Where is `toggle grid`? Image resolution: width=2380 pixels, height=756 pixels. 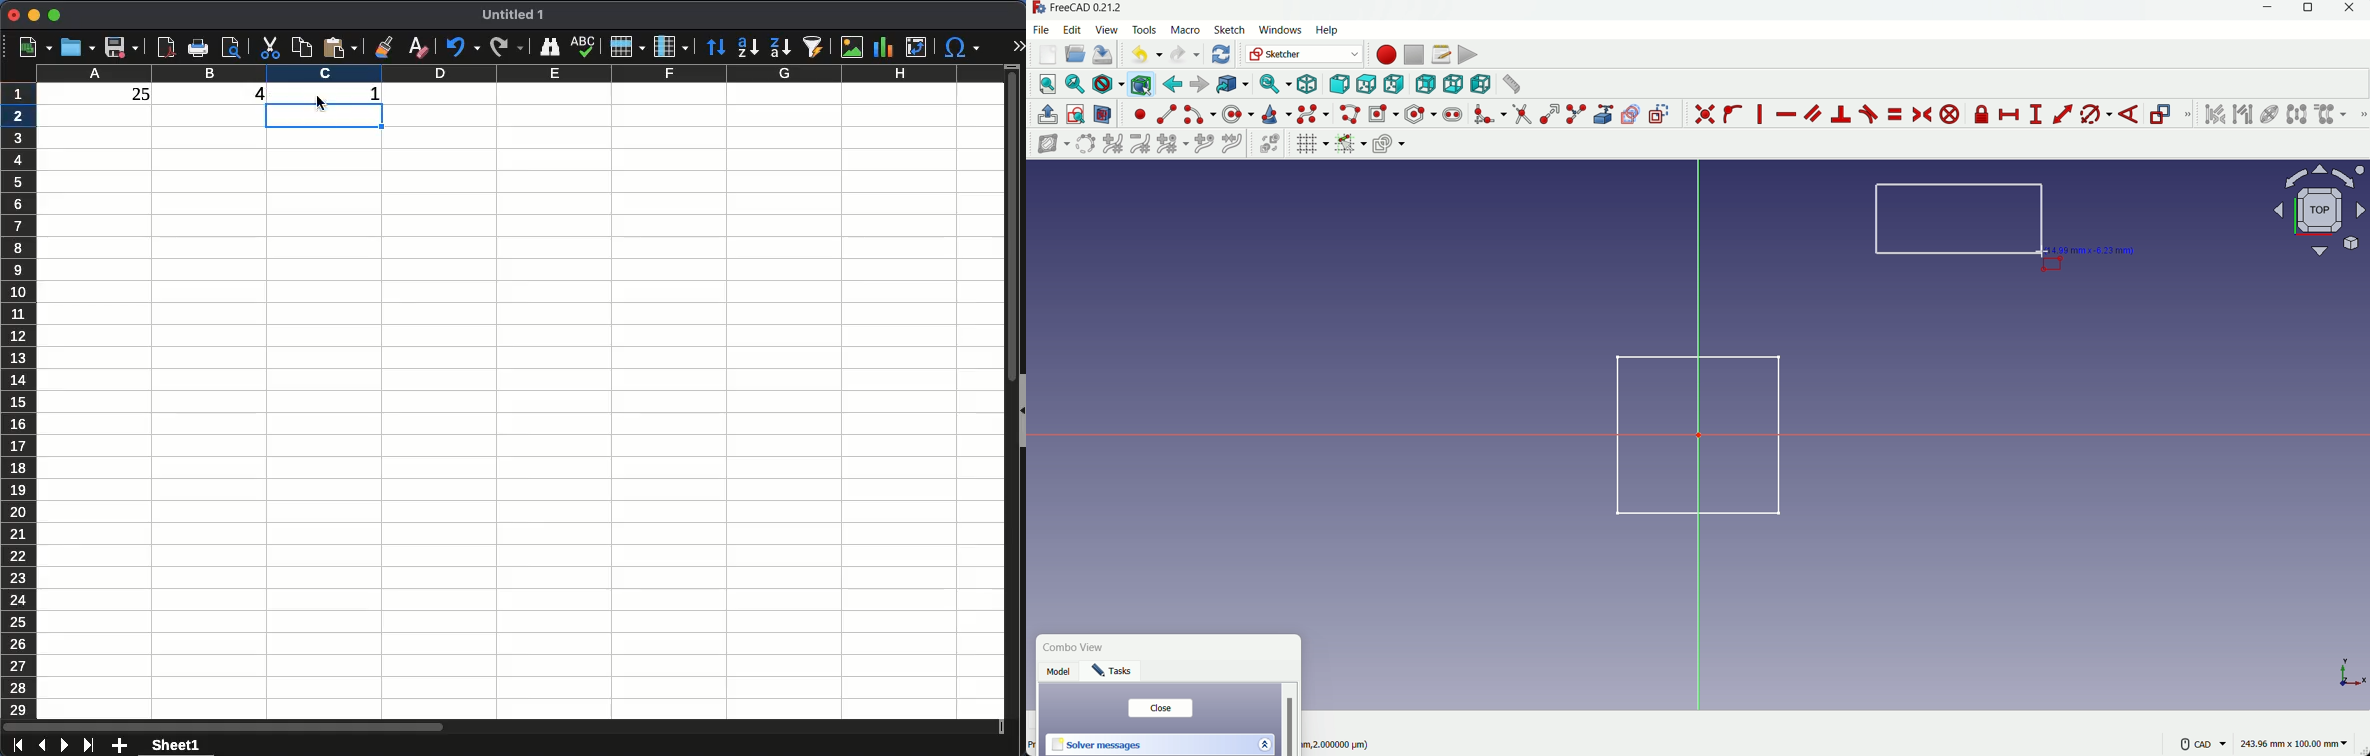 toggle grid is located at coordinates (1312, 144).